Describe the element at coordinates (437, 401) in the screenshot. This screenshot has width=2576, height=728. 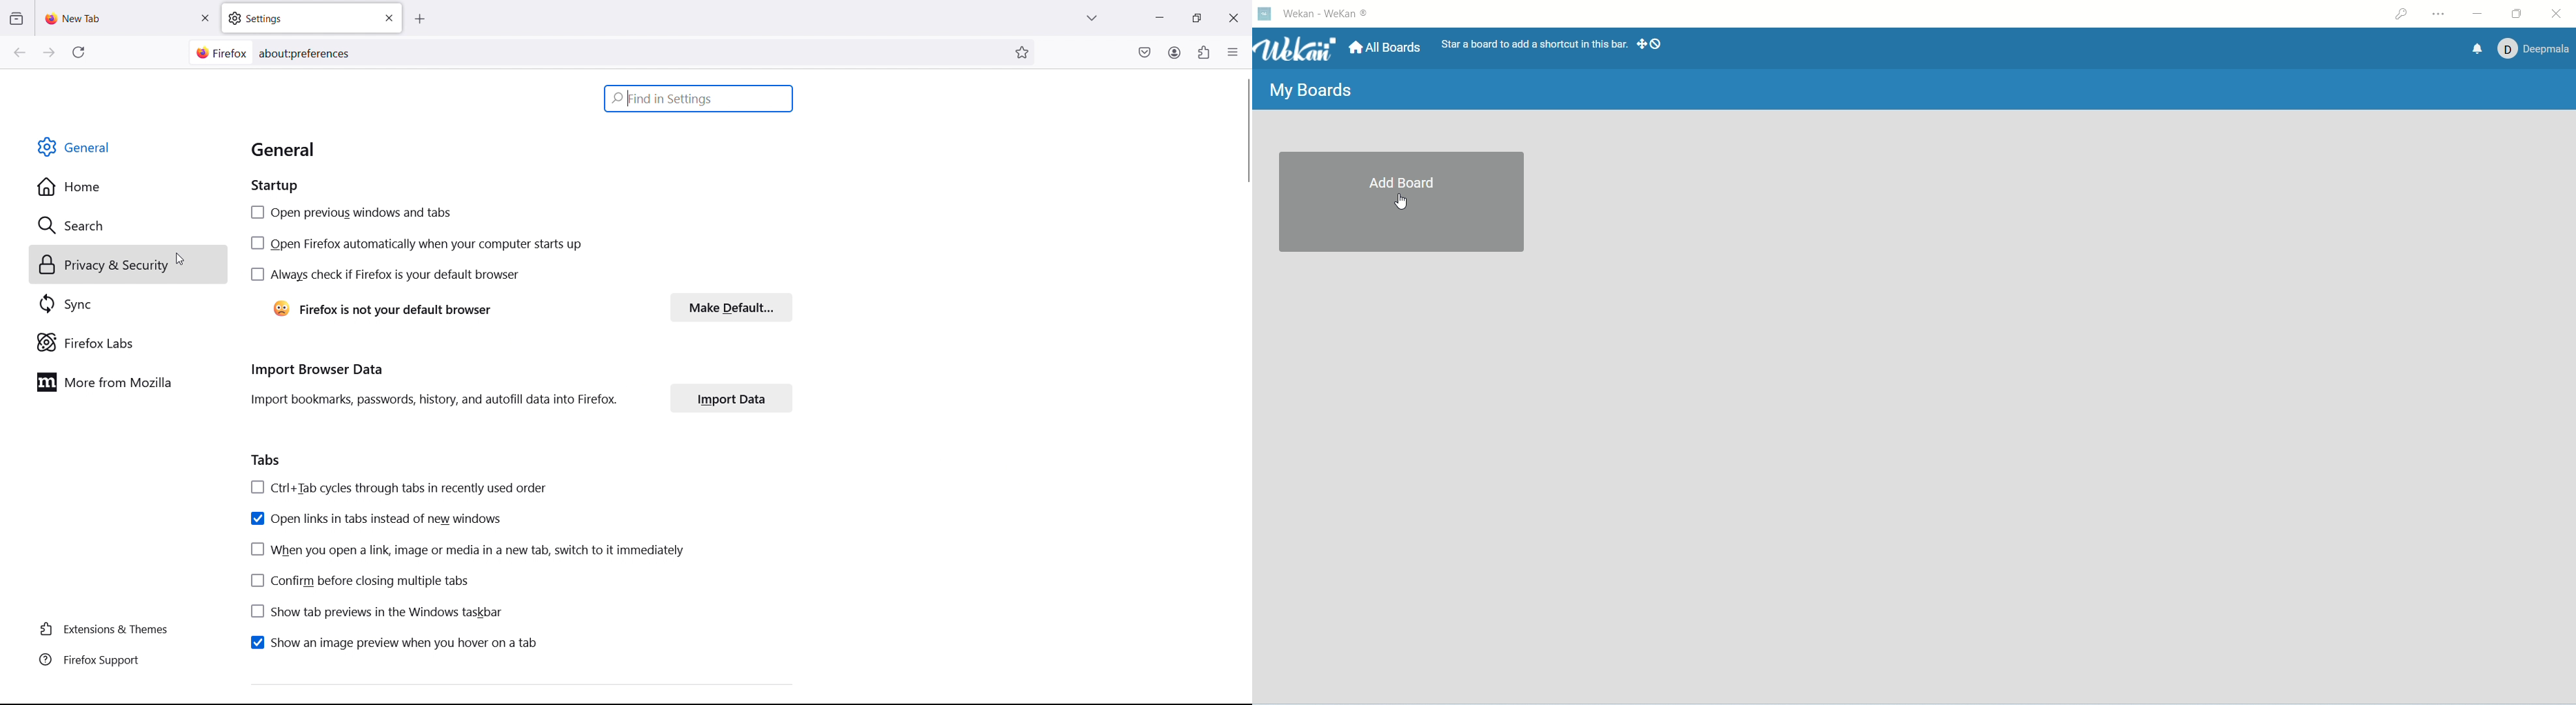
I see `Import bookmarks, passwords, history, and autofill data into Firefox.` at that location.